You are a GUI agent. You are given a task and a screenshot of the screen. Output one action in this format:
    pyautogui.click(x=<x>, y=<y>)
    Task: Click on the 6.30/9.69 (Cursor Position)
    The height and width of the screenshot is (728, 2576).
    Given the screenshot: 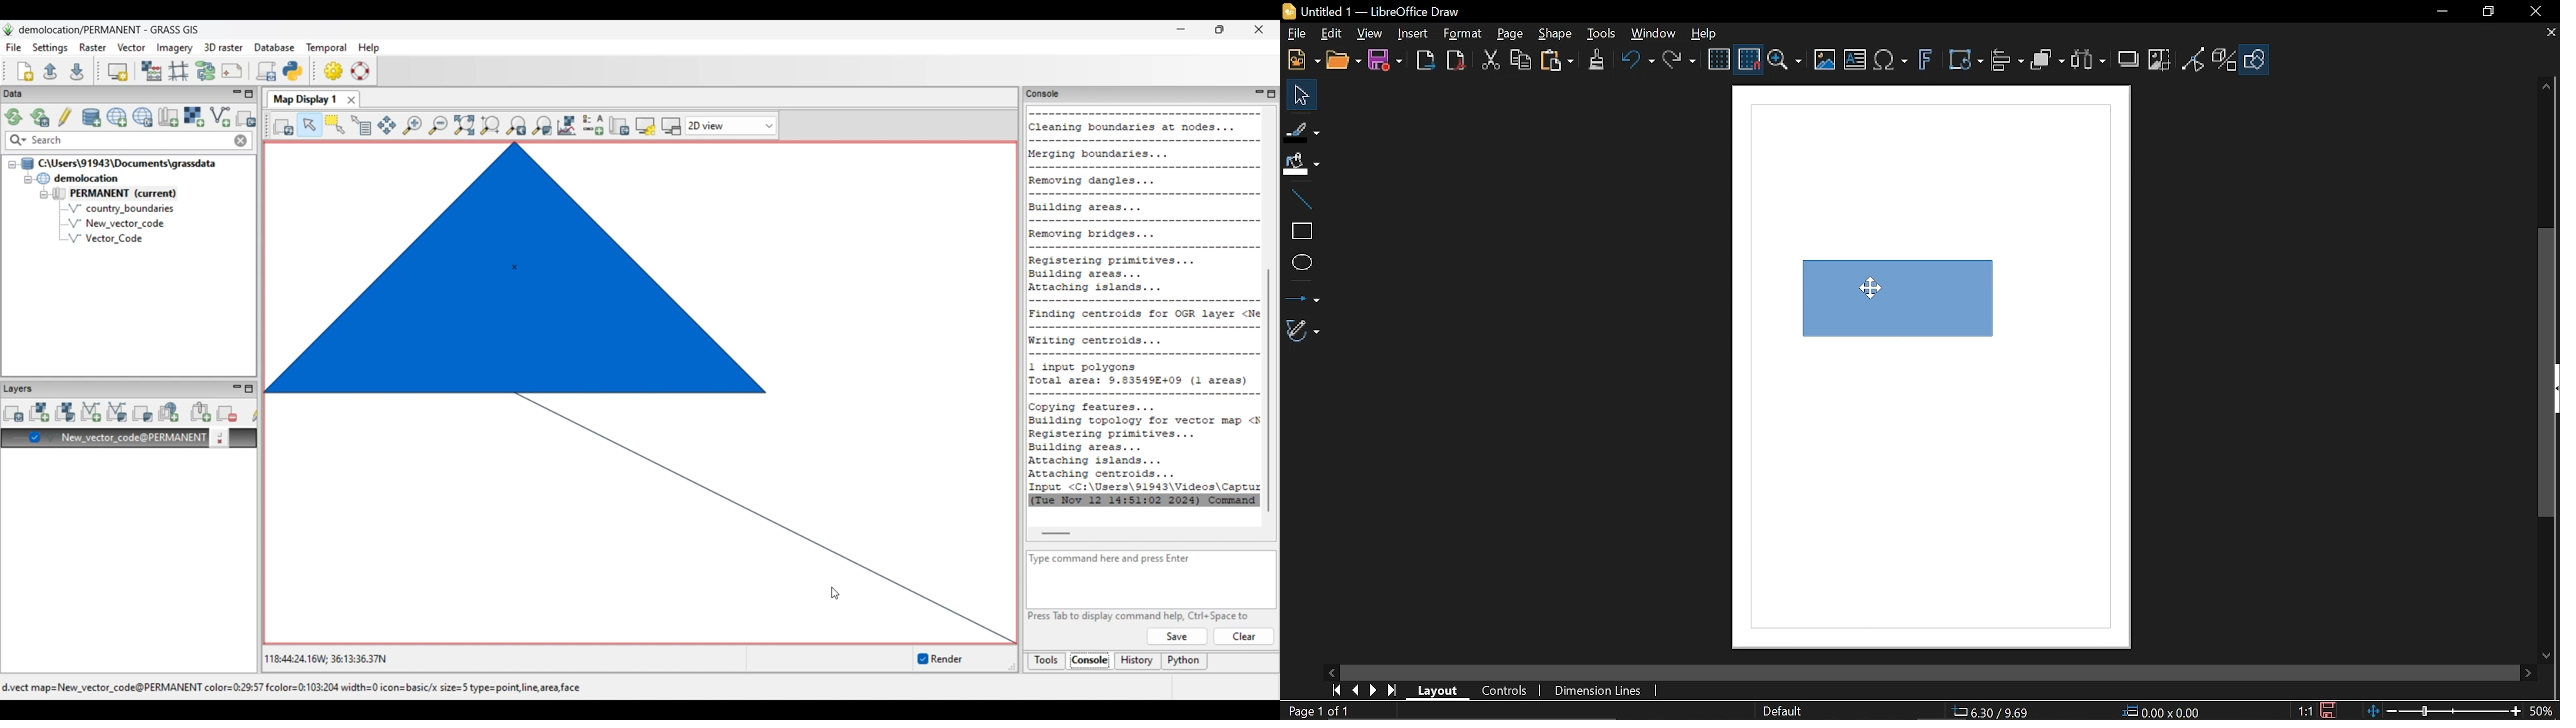 What is the action you would take?
    pyautogui.click(x=1994, y=712)
    